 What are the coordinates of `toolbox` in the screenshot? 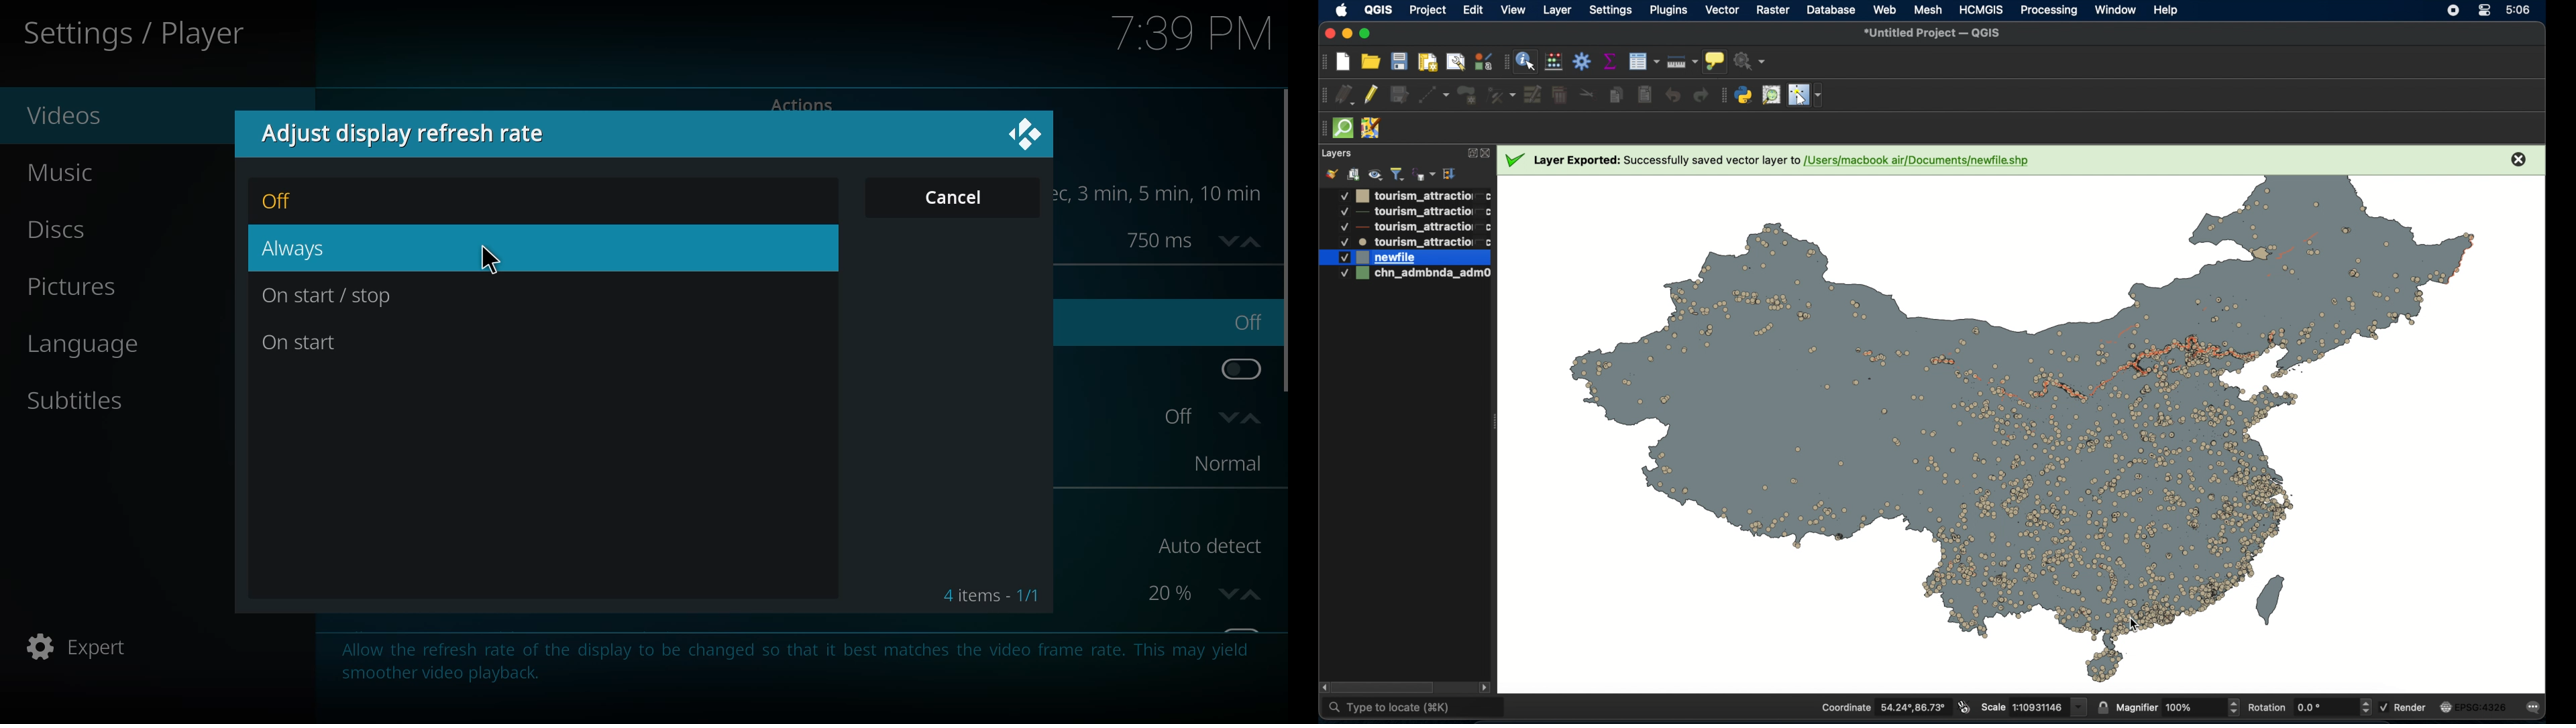 It's located at (1582, 62).